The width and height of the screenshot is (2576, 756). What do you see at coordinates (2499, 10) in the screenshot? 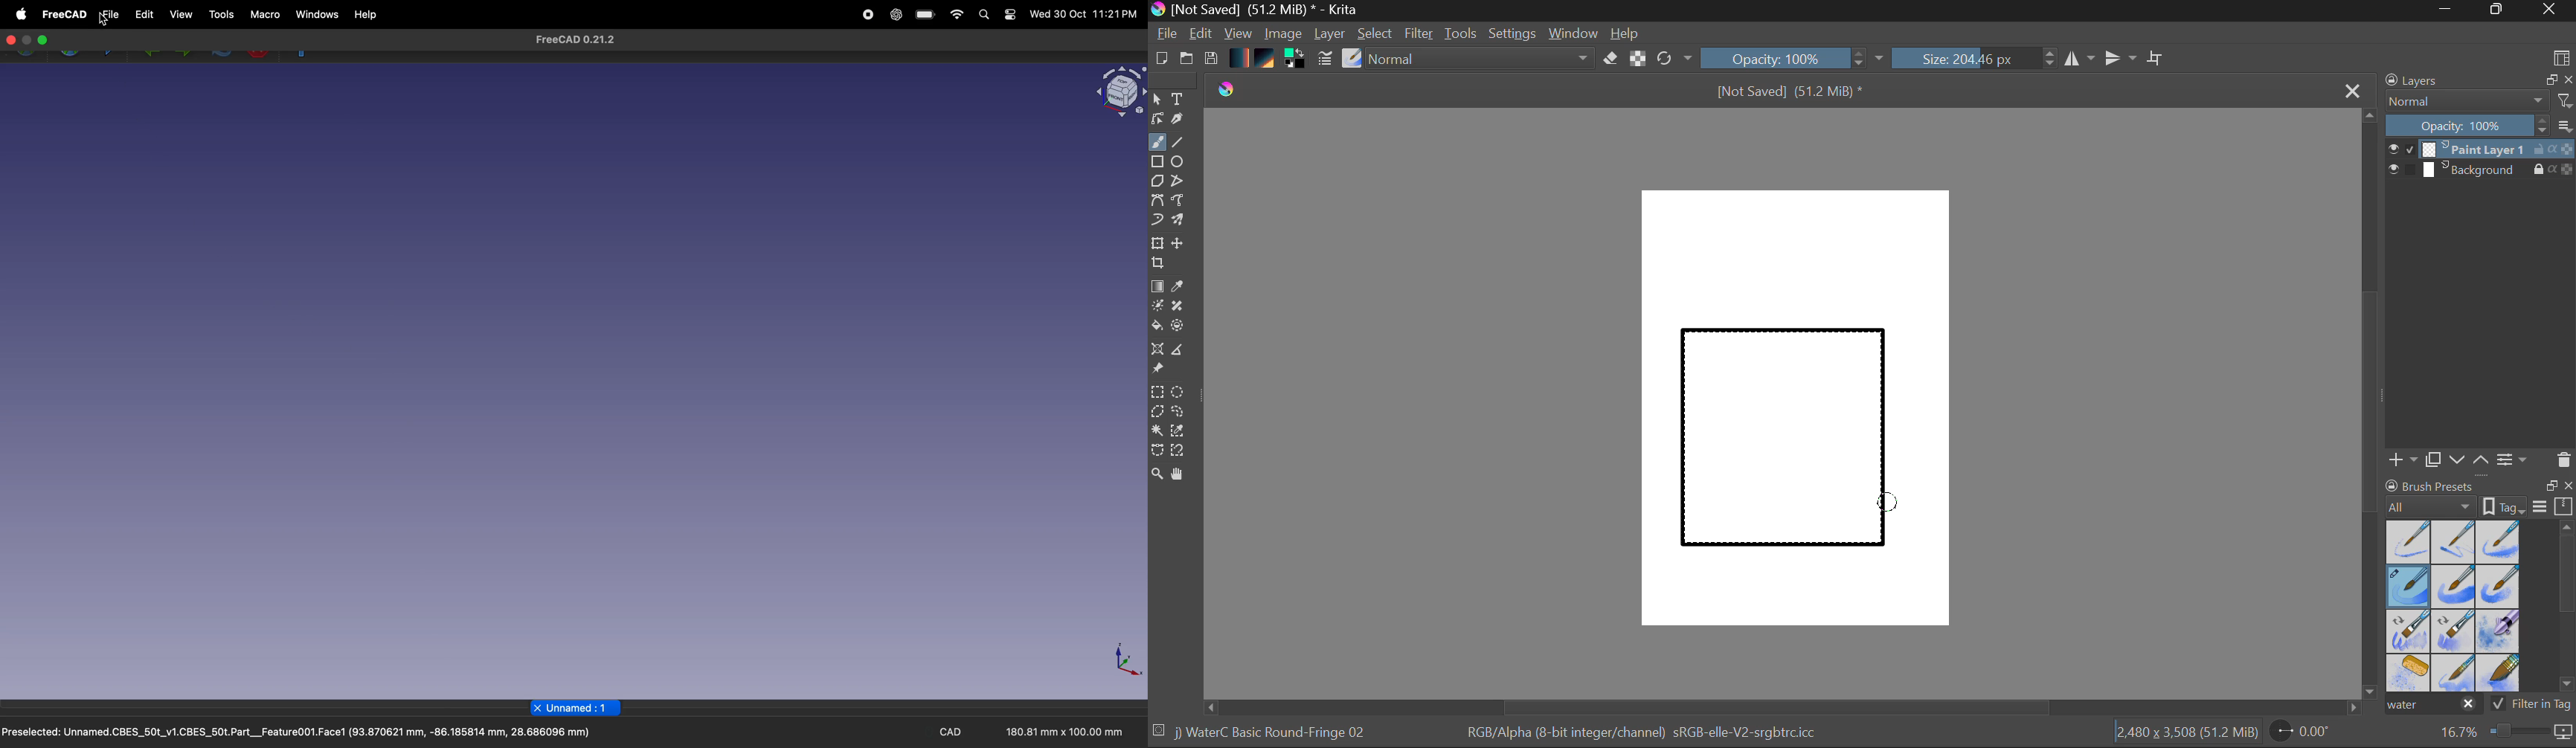
I see `Minimize` at bounding box center [2499, 10].